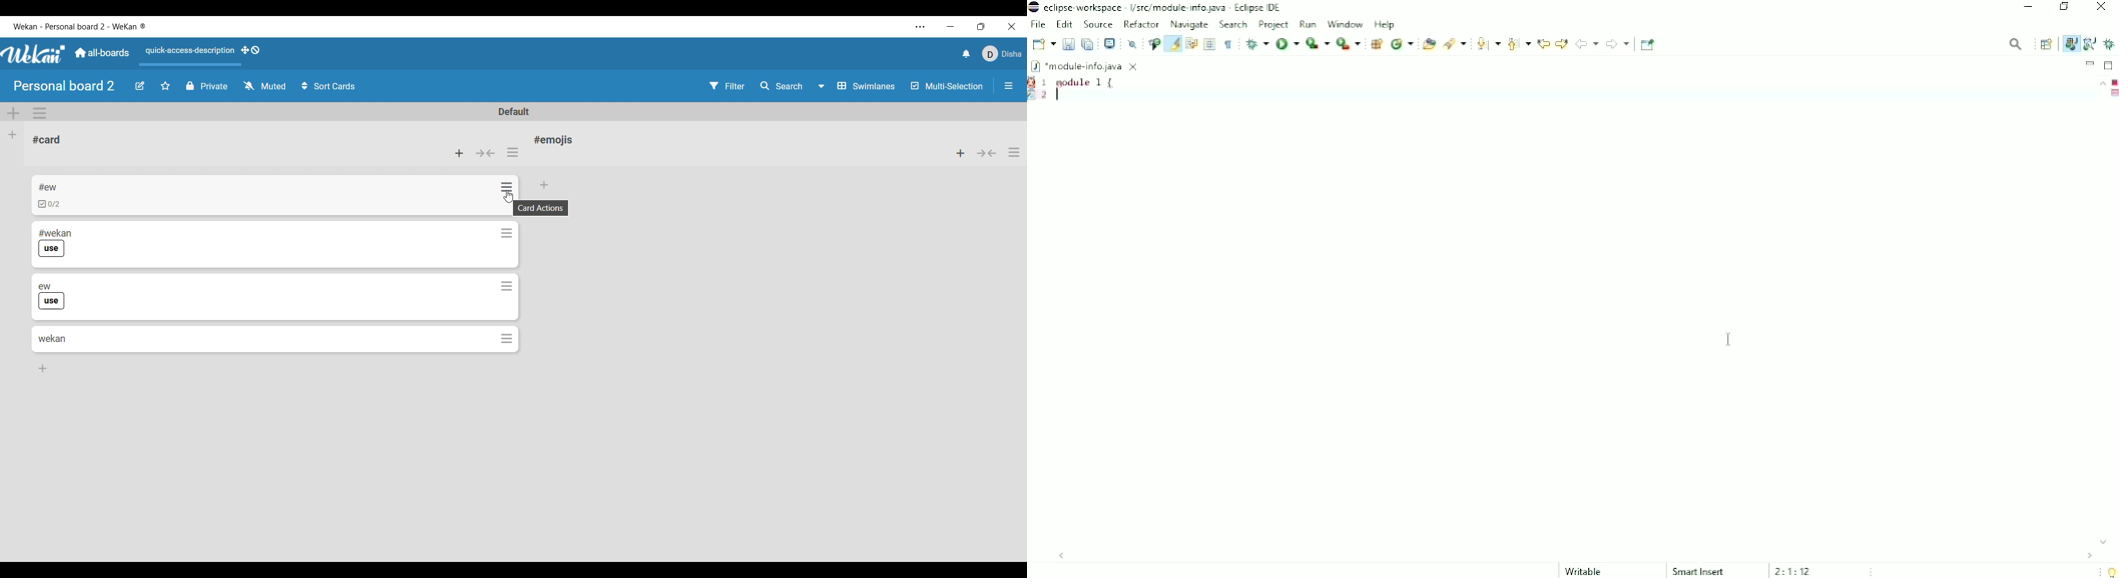 The width and height of the screenshot is (2128, 588). Describe the element at coordinates (1130, 44) in the screenshot. I see `Skip All Breakpoints` at that location.